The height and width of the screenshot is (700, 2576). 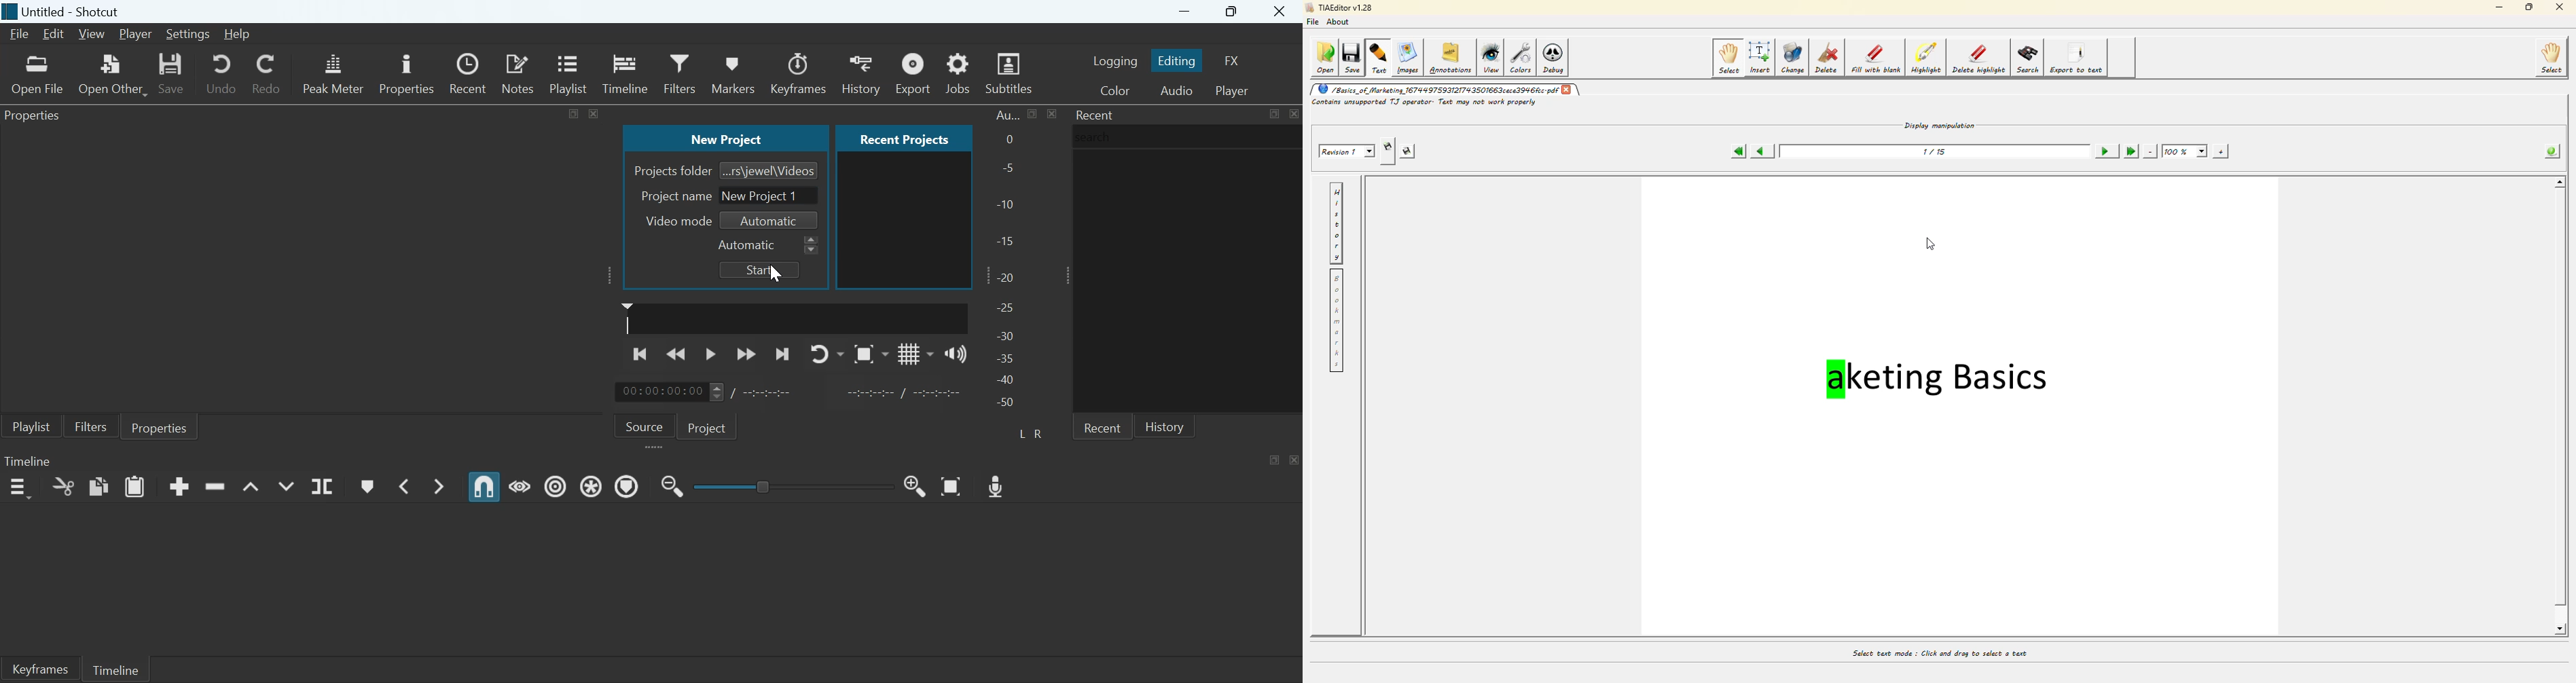 What do you see at coordinates (31, 426) in the screenshot?
I see `Playlist` at bounding box center [31, 426].